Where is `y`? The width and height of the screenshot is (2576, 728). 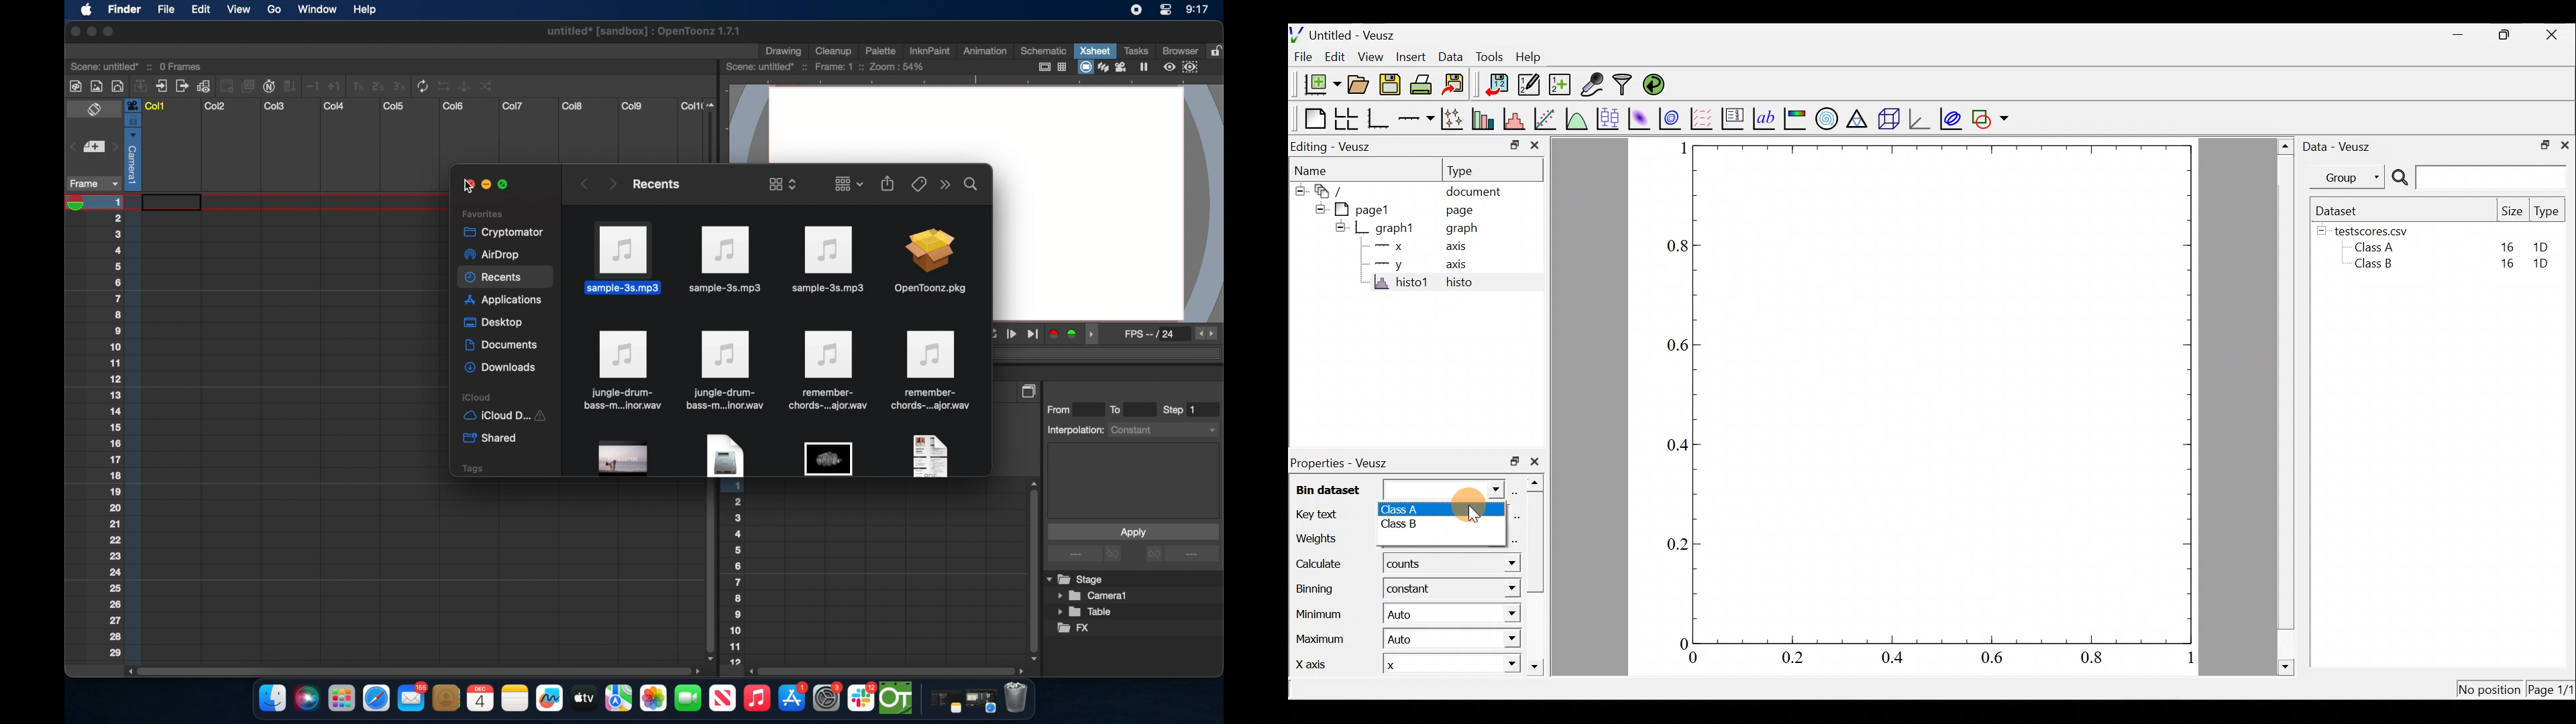 y is located at coordinates (1387, 263).